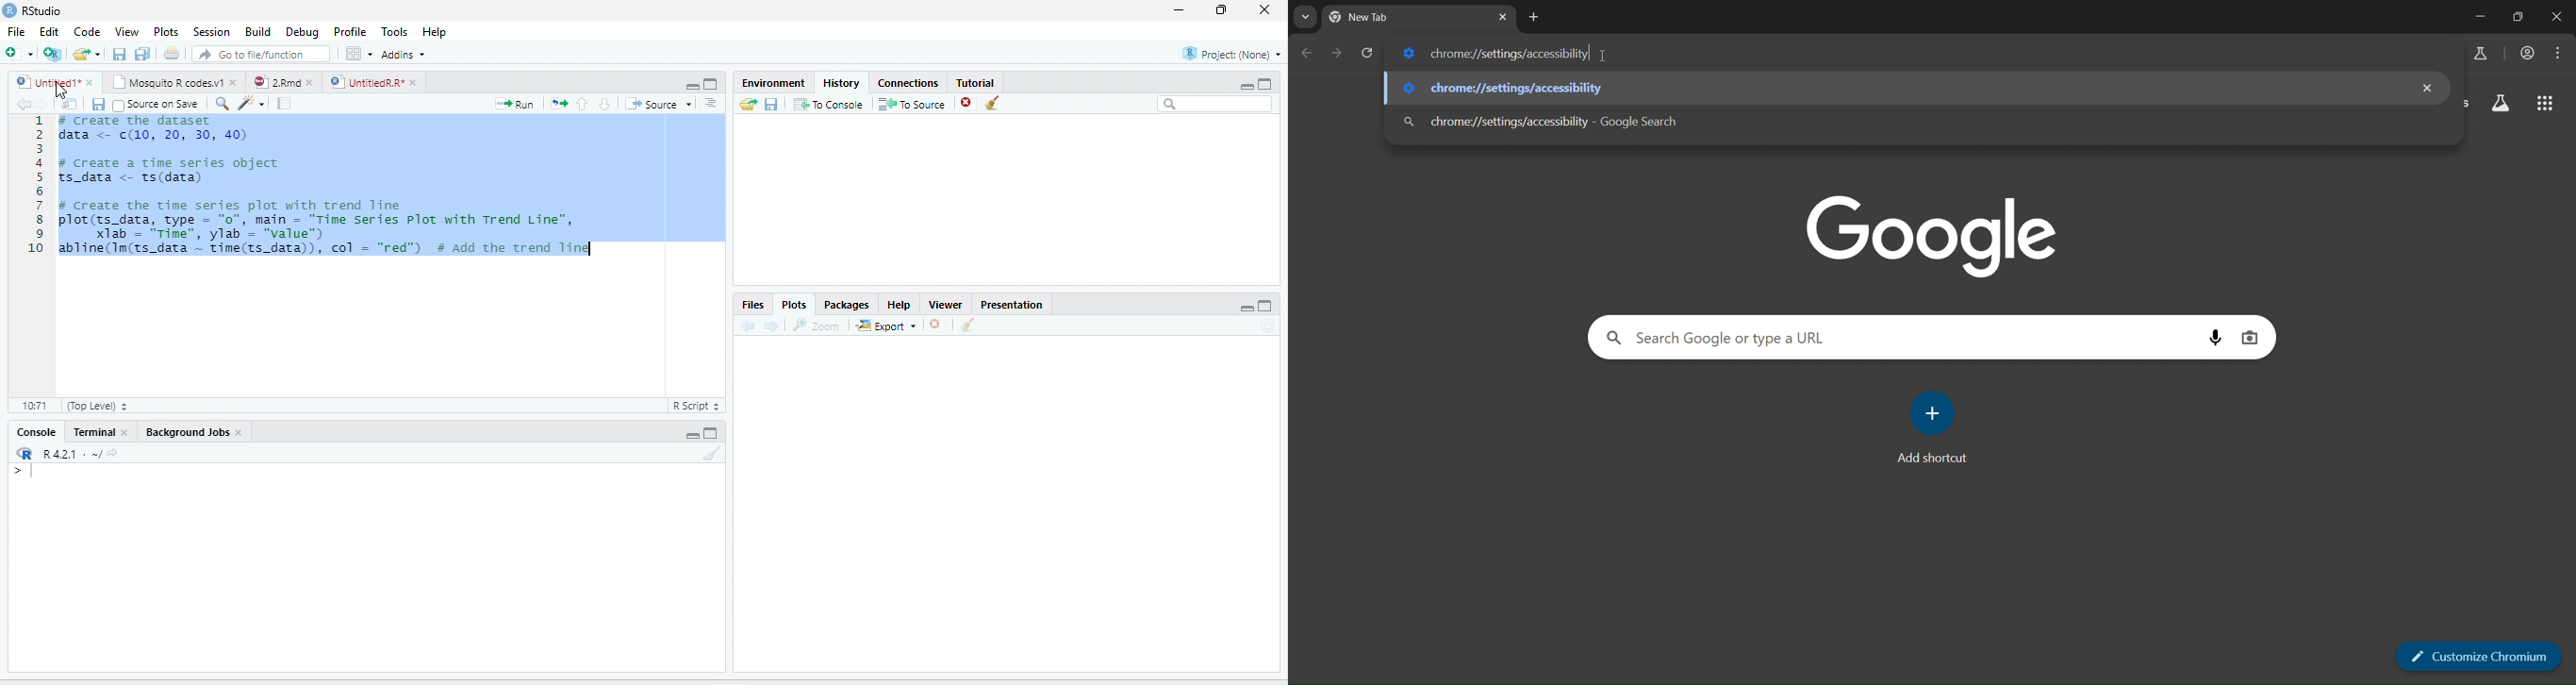 The height and width of the screenshot is (700, 2576). What do you see at coordinates (25, 453) in the screenshot?
I see `R` at bounding box center [25, 453].